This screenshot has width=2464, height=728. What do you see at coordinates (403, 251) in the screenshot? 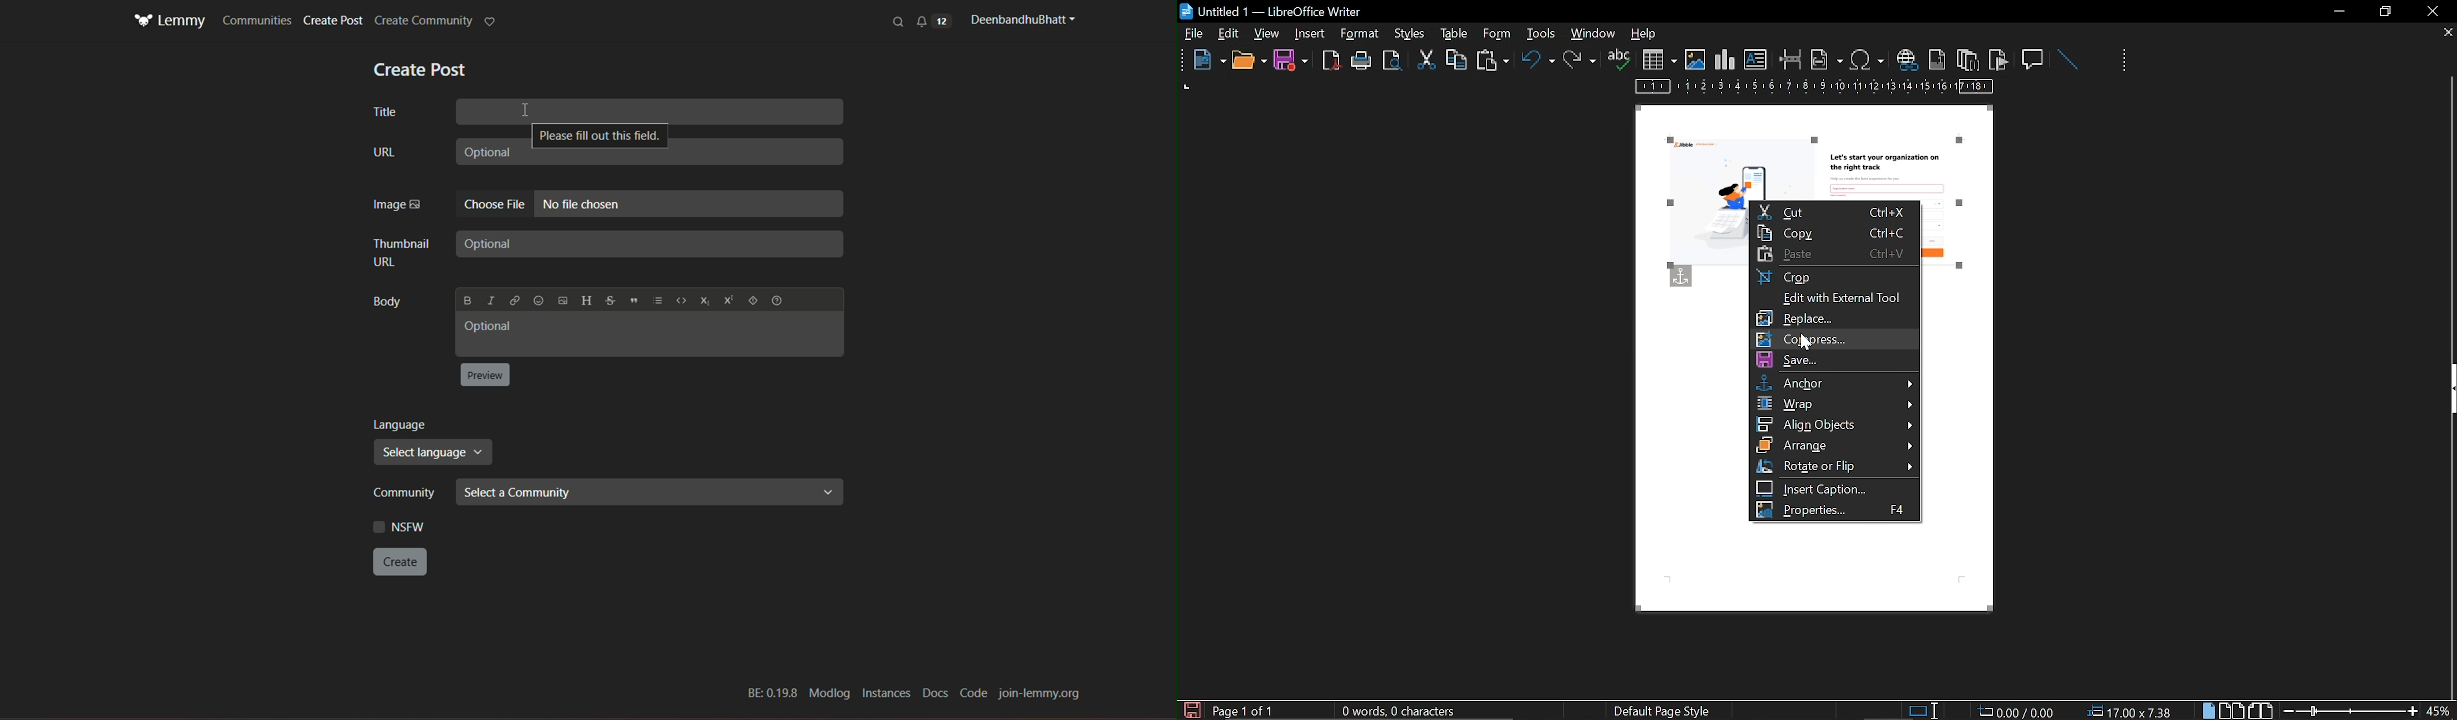
I see `thumbnail URL` at bounding box center [403, 251].